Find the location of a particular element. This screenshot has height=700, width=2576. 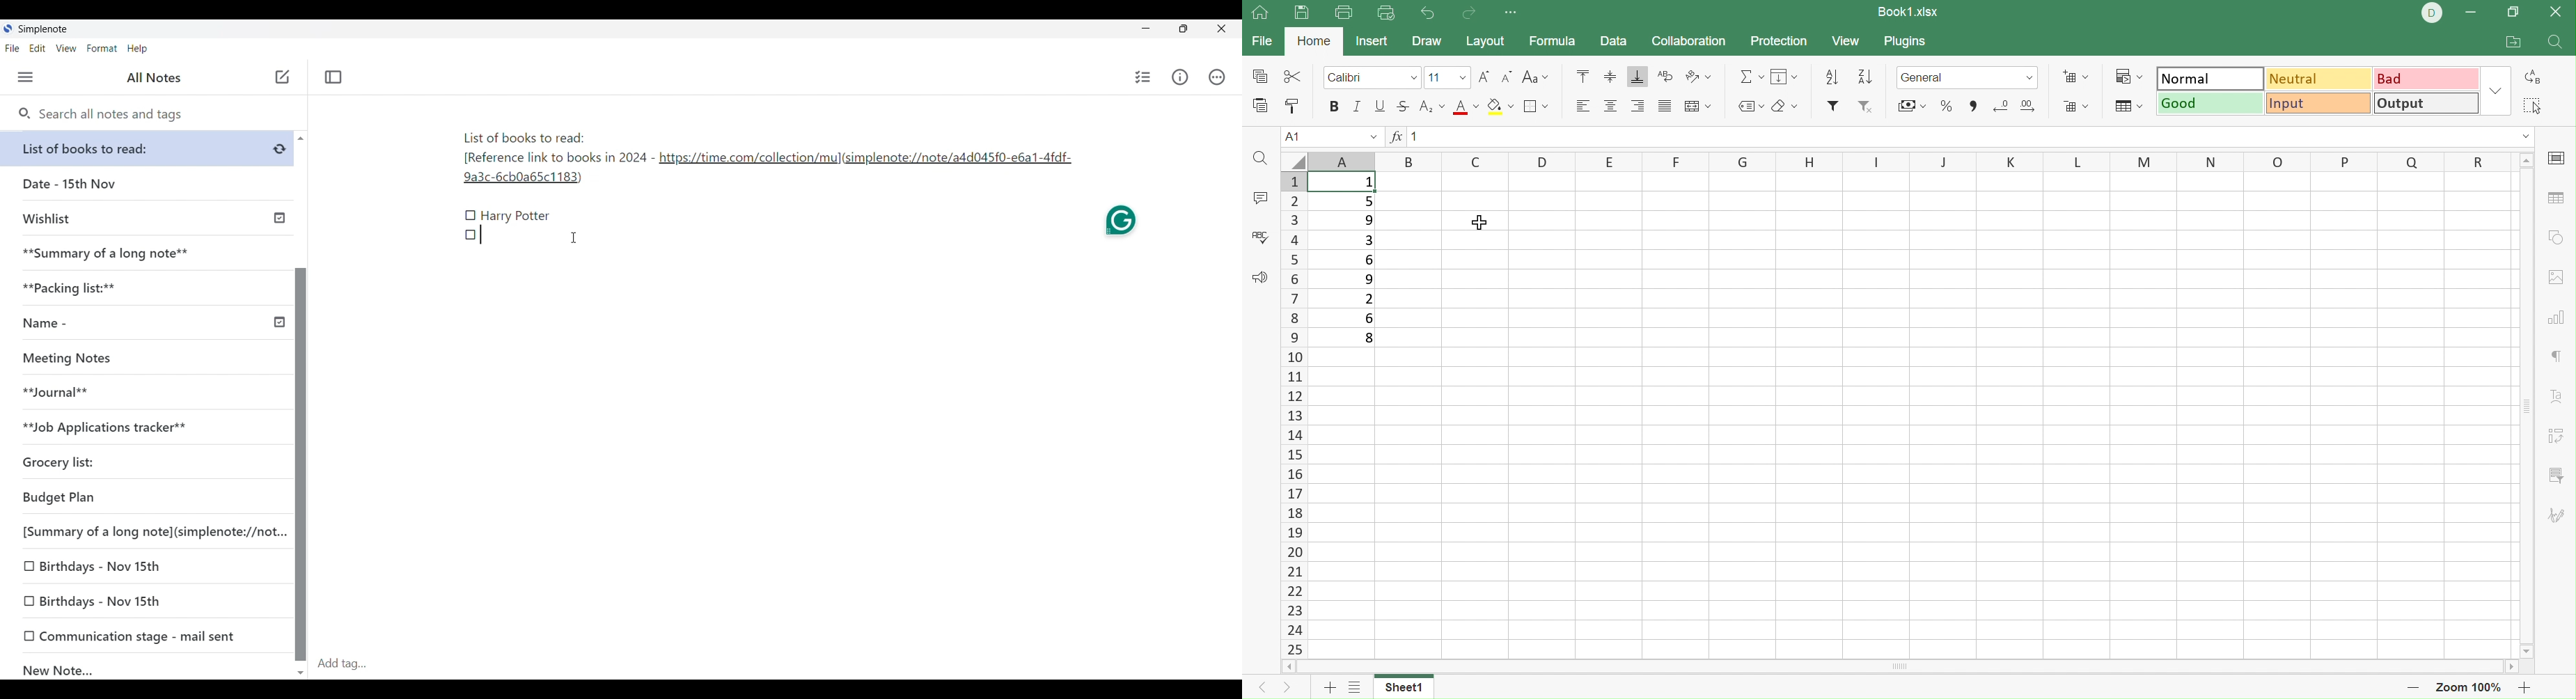

Underline is located at coordinates (1380, 107).